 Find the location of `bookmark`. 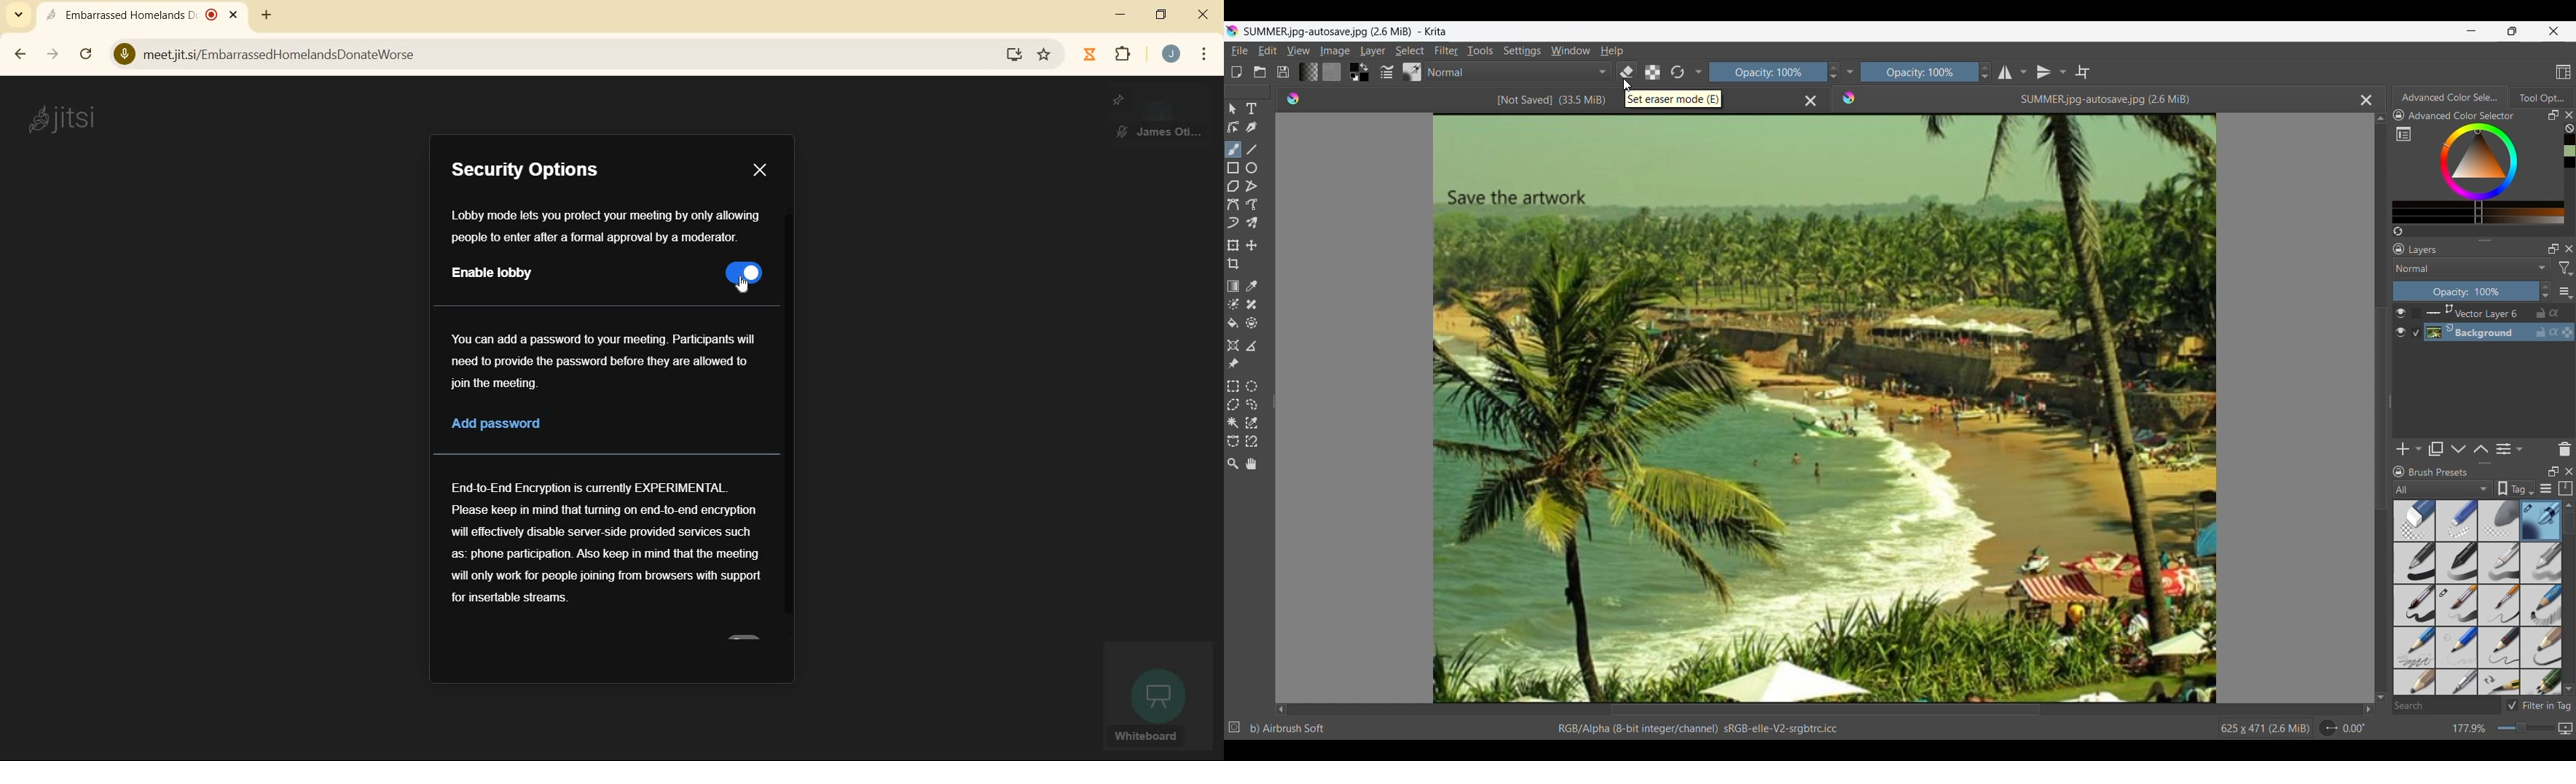

bookmark is located at coordinates (1046, 53).